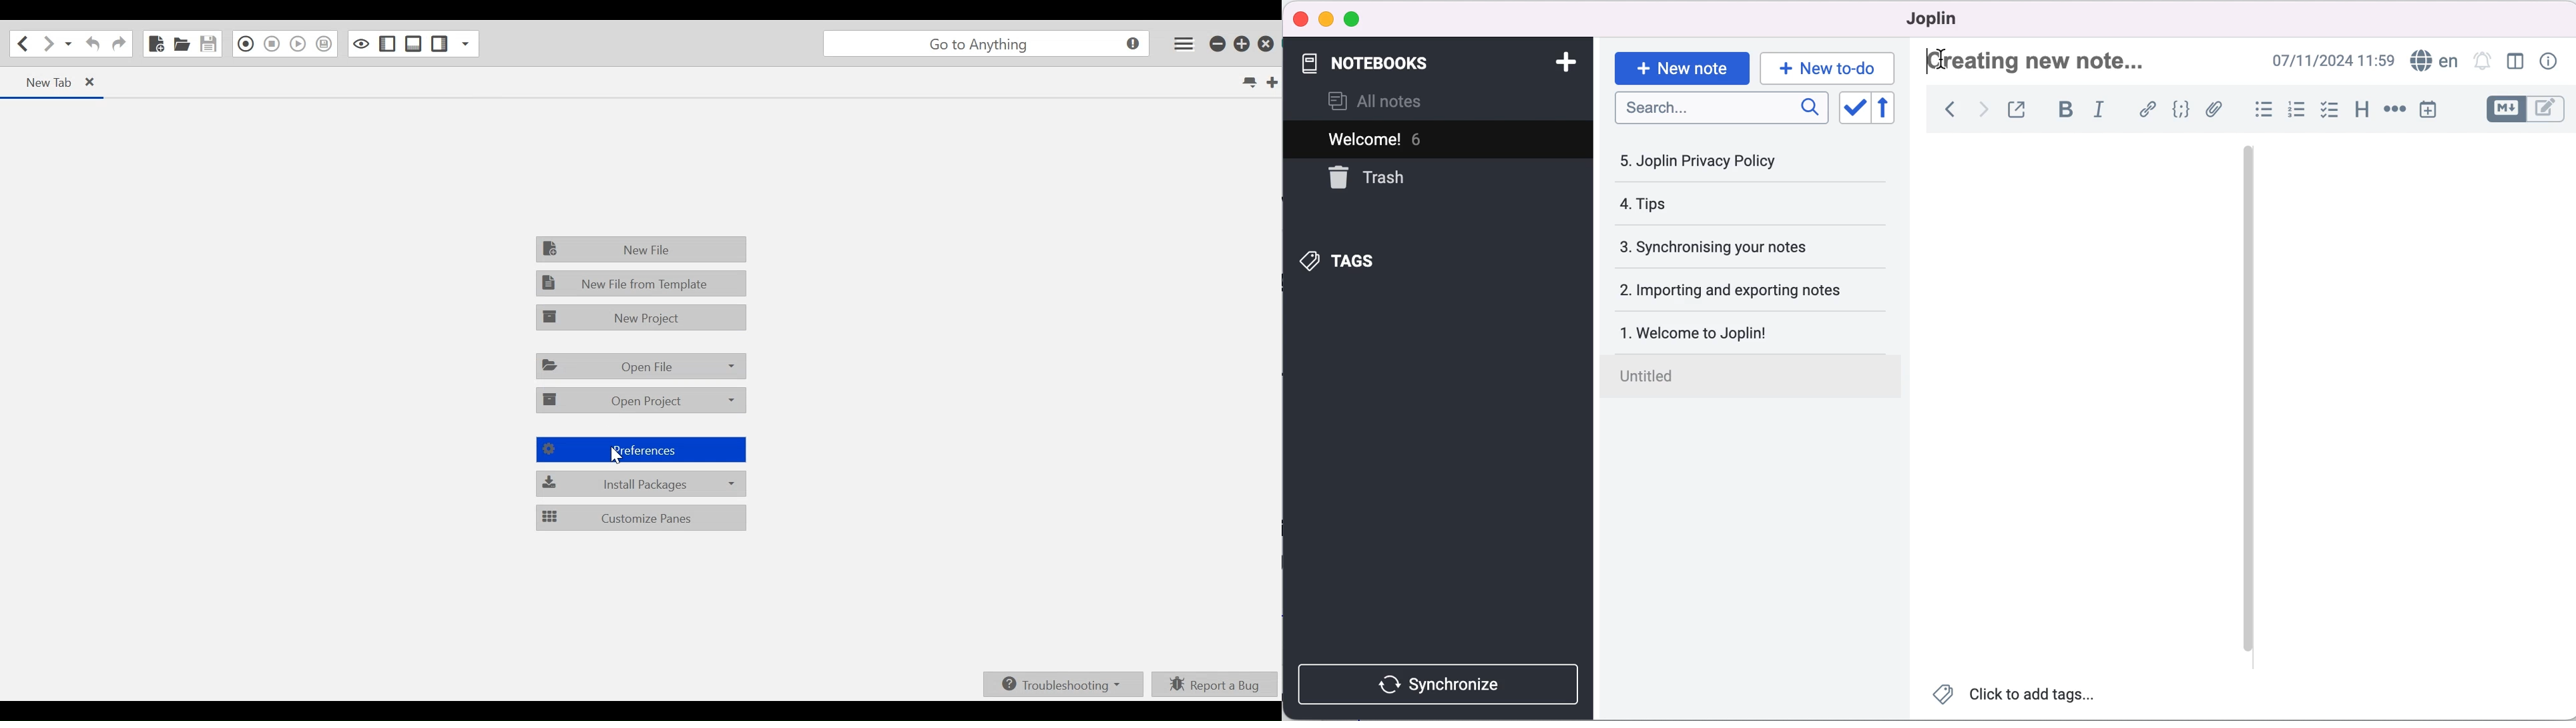 Image resolution: width=2576 pixels, height=728 pixels. What do you see at coordinates (1351, 260) in the screenshot?
I see `tags` at bounding box center [1351, 260].